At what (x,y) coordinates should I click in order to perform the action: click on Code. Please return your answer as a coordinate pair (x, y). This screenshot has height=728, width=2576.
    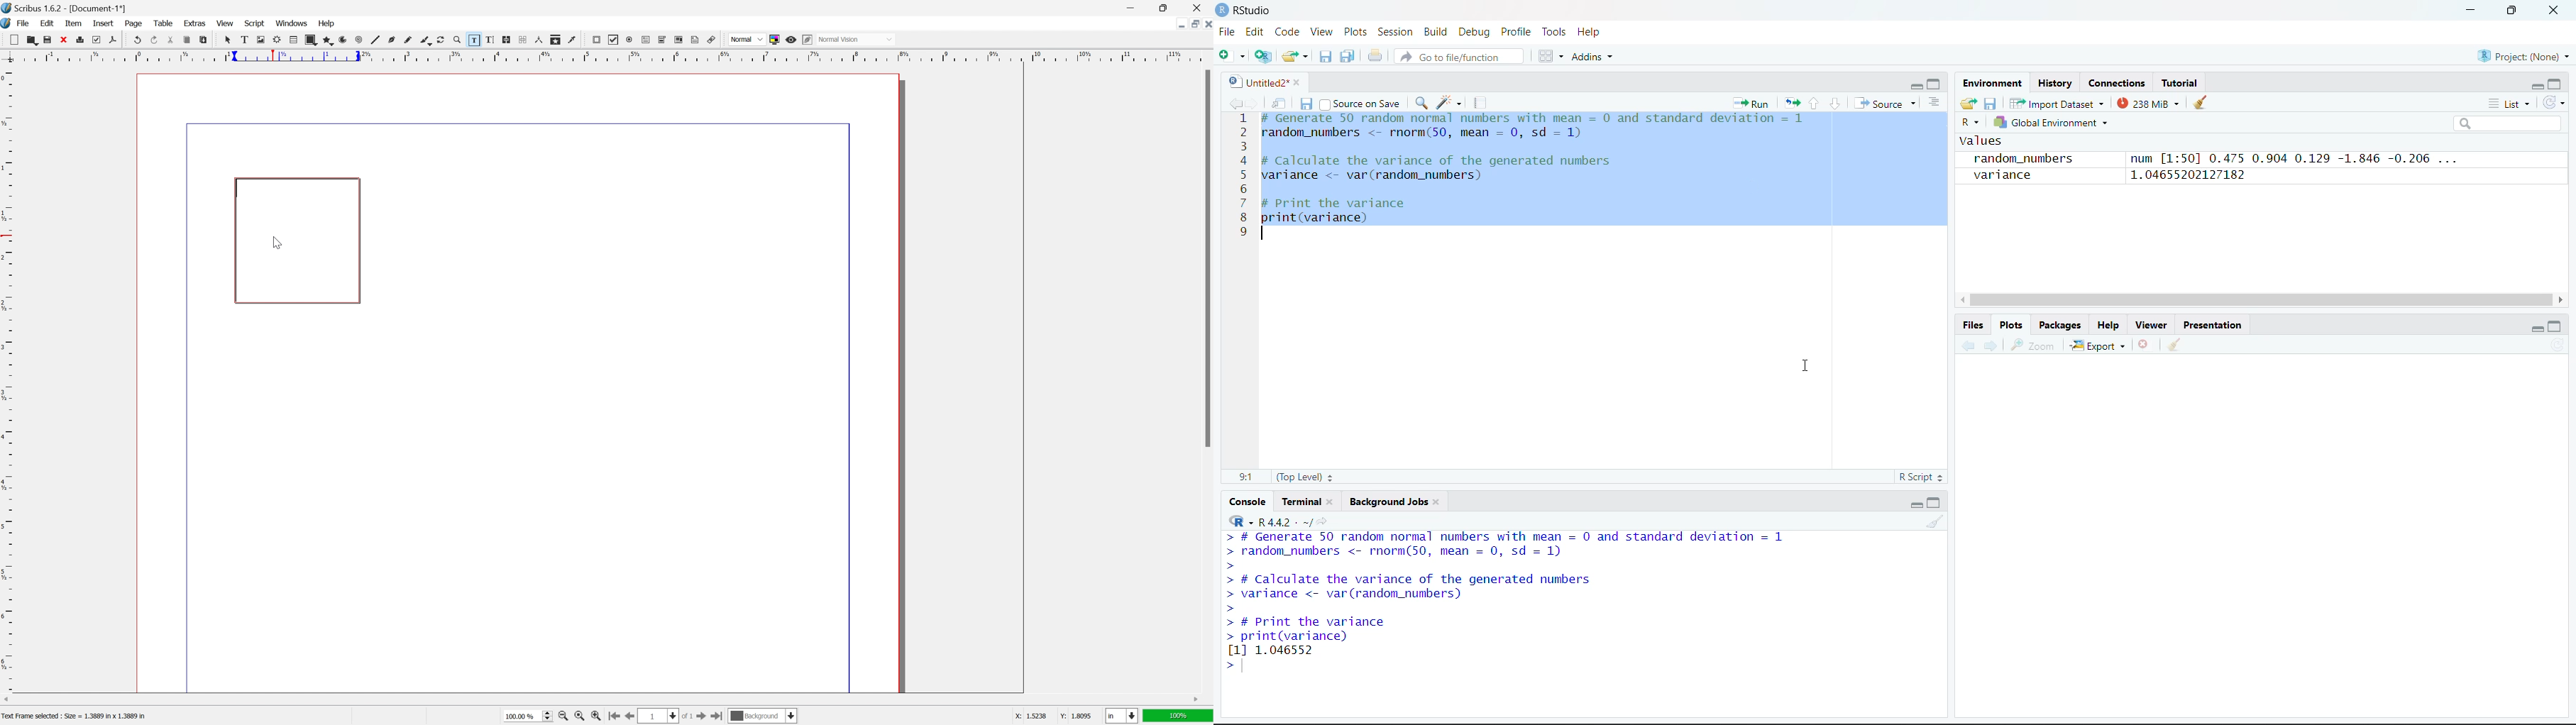
    Looking at the image, I should click on (1288, 32).